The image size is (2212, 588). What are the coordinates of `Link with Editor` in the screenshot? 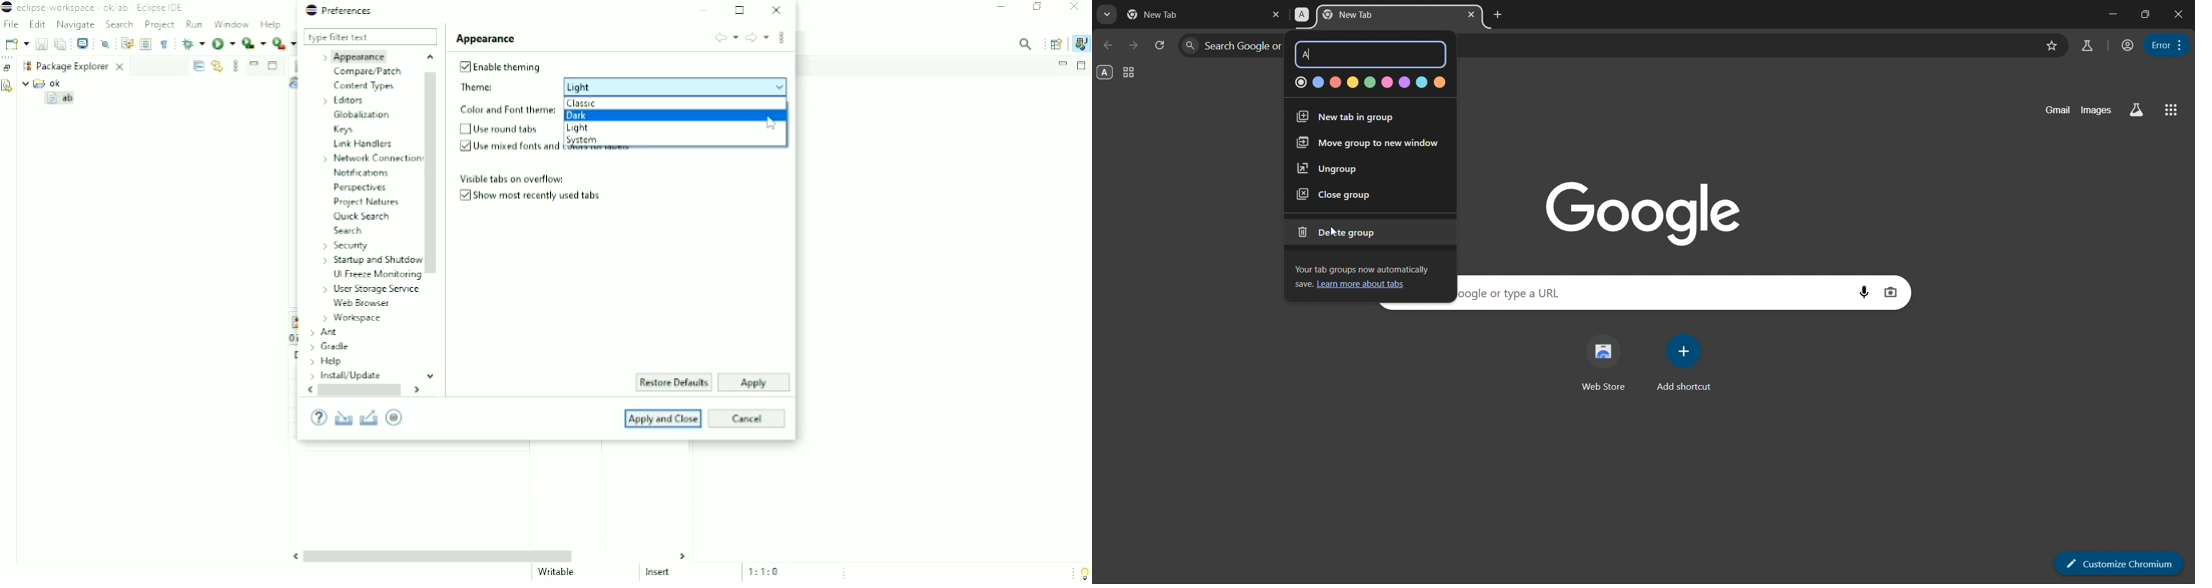 It's located at (217, 66).